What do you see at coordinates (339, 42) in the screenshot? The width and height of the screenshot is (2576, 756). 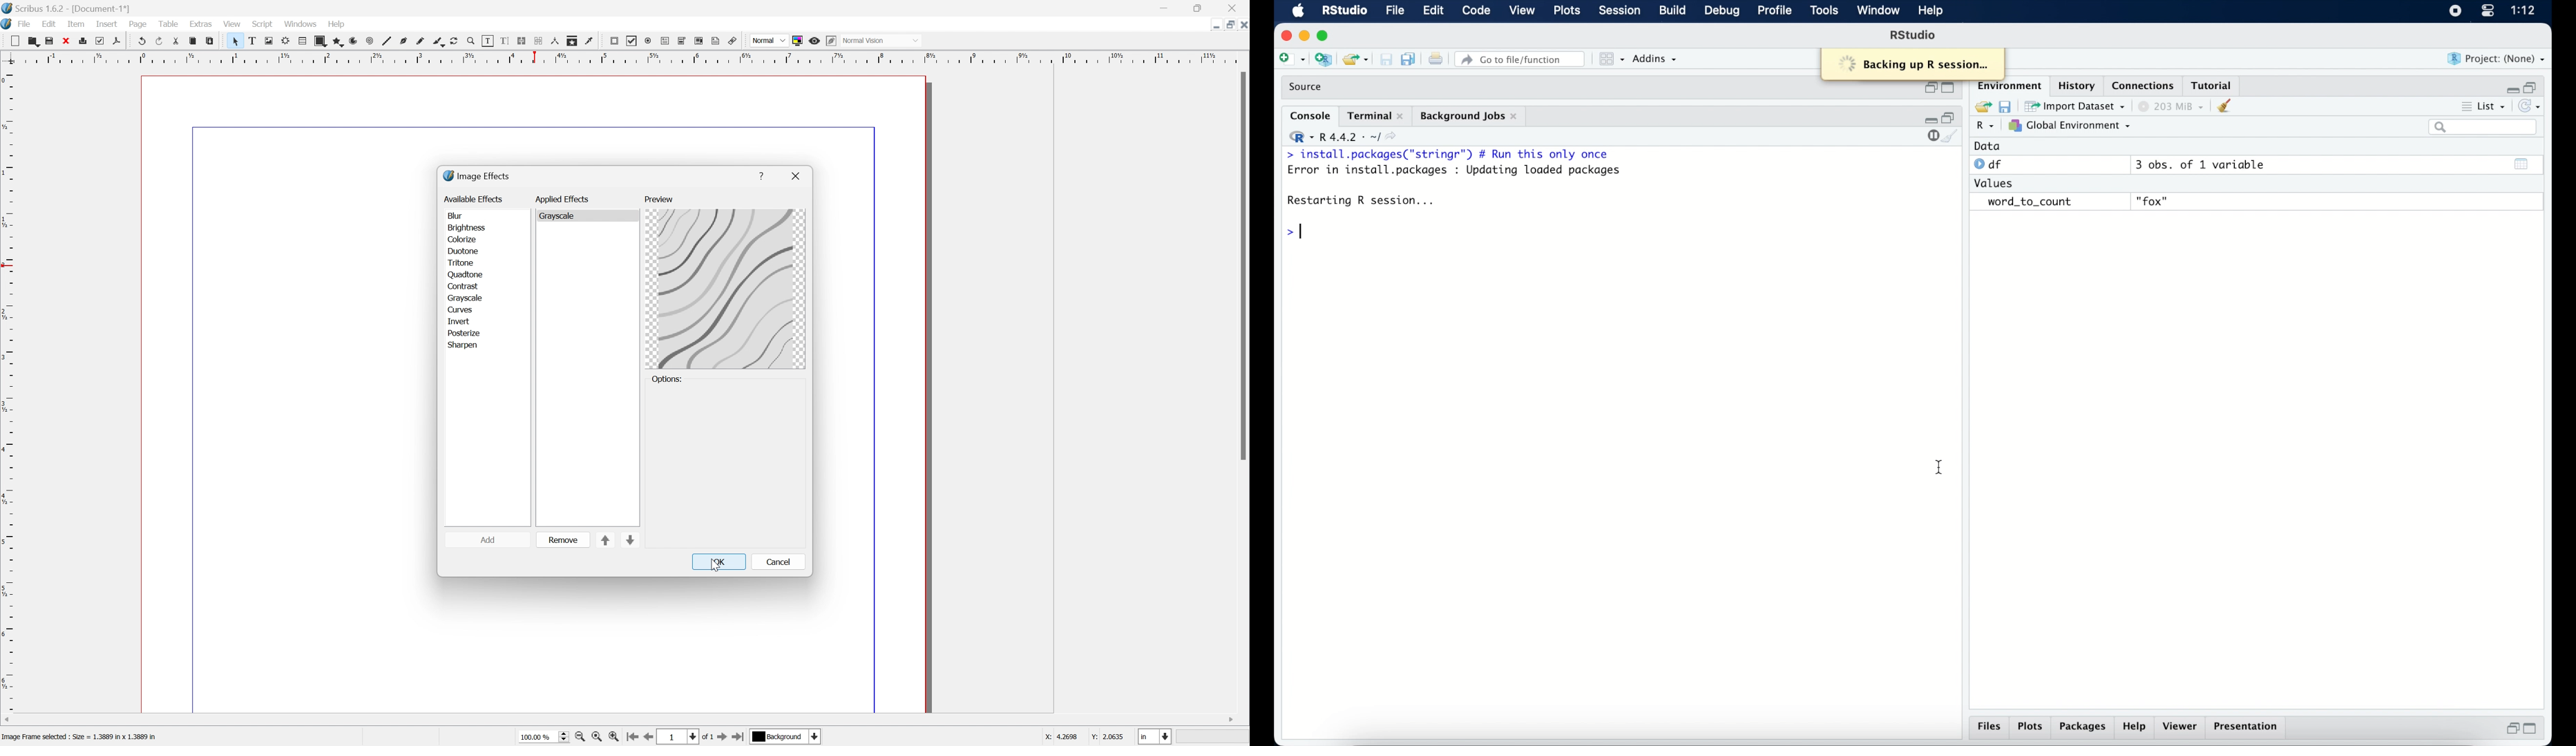 I see `Polygon` at bounding box center [339, 42].